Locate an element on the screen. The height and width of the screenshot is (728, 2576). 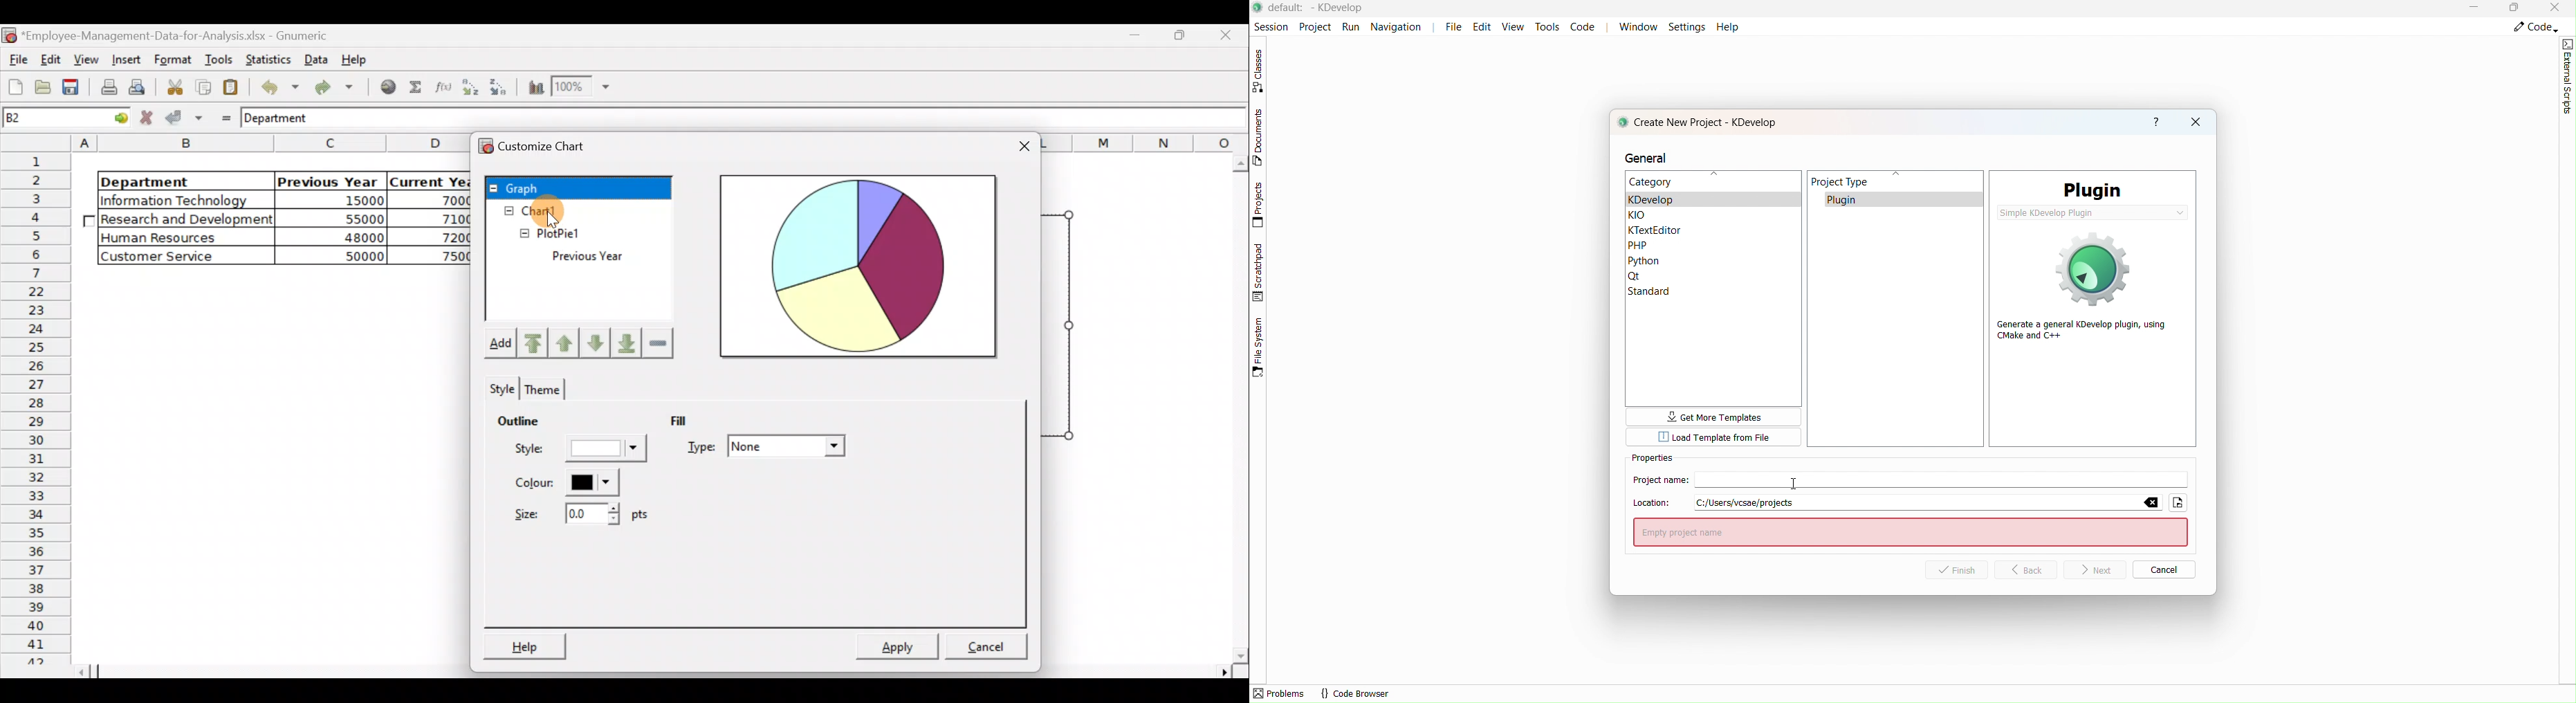
Help is located at coordinates (524, 644).